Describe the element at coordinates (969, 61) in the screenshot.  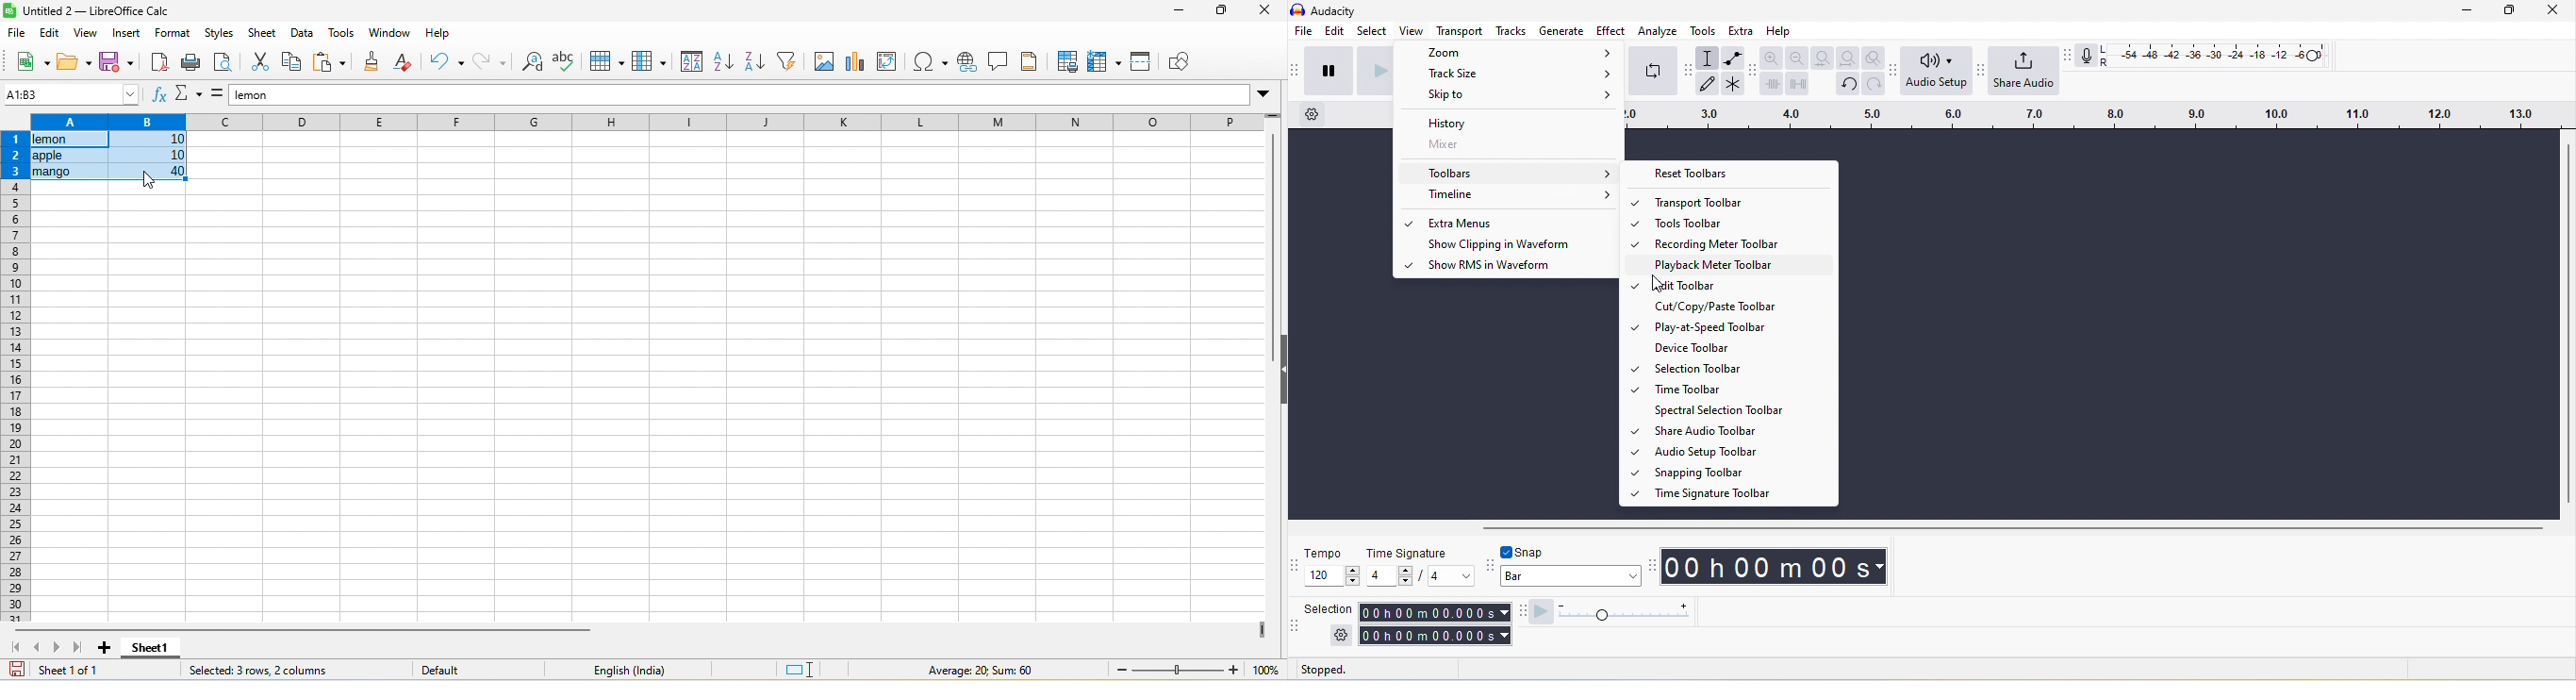
I see `hyperlink` at that location.